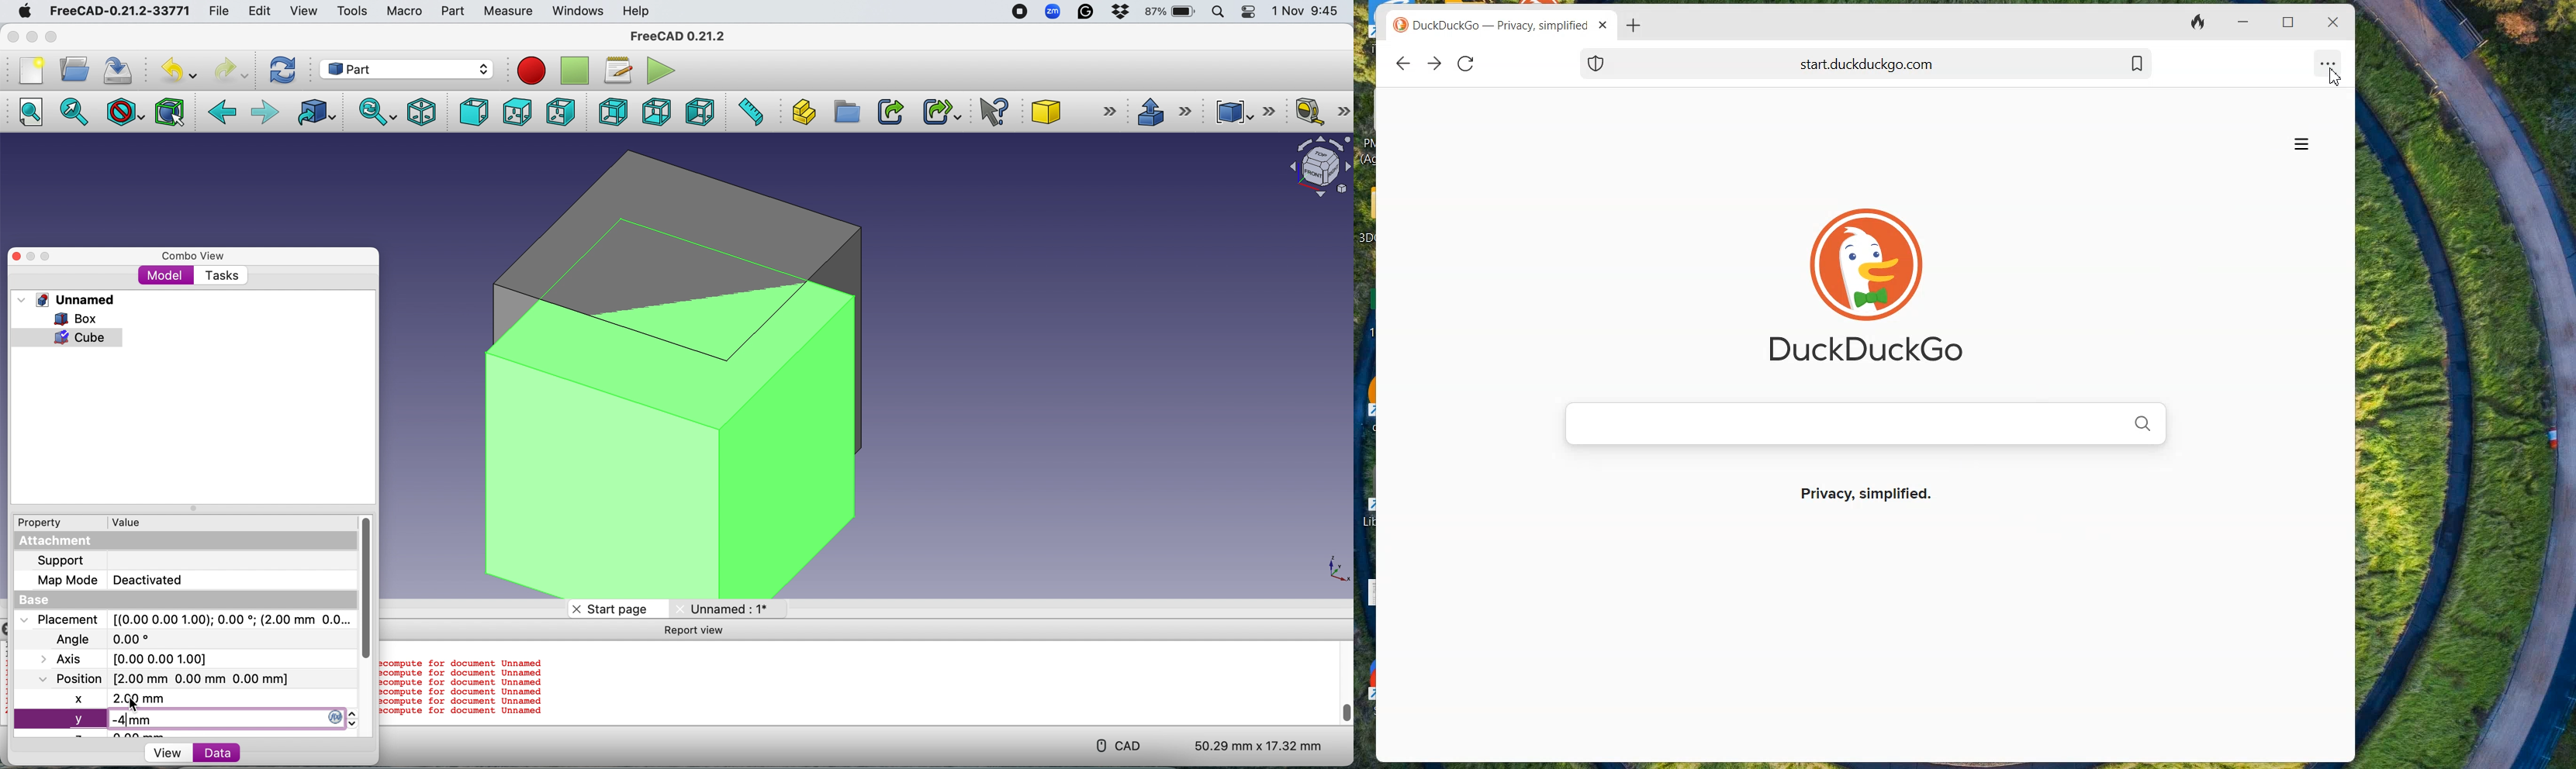 Image resolution: width=2576 pixels, height=784 pixels. What do you see at coordinates (13, 36) in the screenshot?
I see `Close` at bounding box center [13, 36].